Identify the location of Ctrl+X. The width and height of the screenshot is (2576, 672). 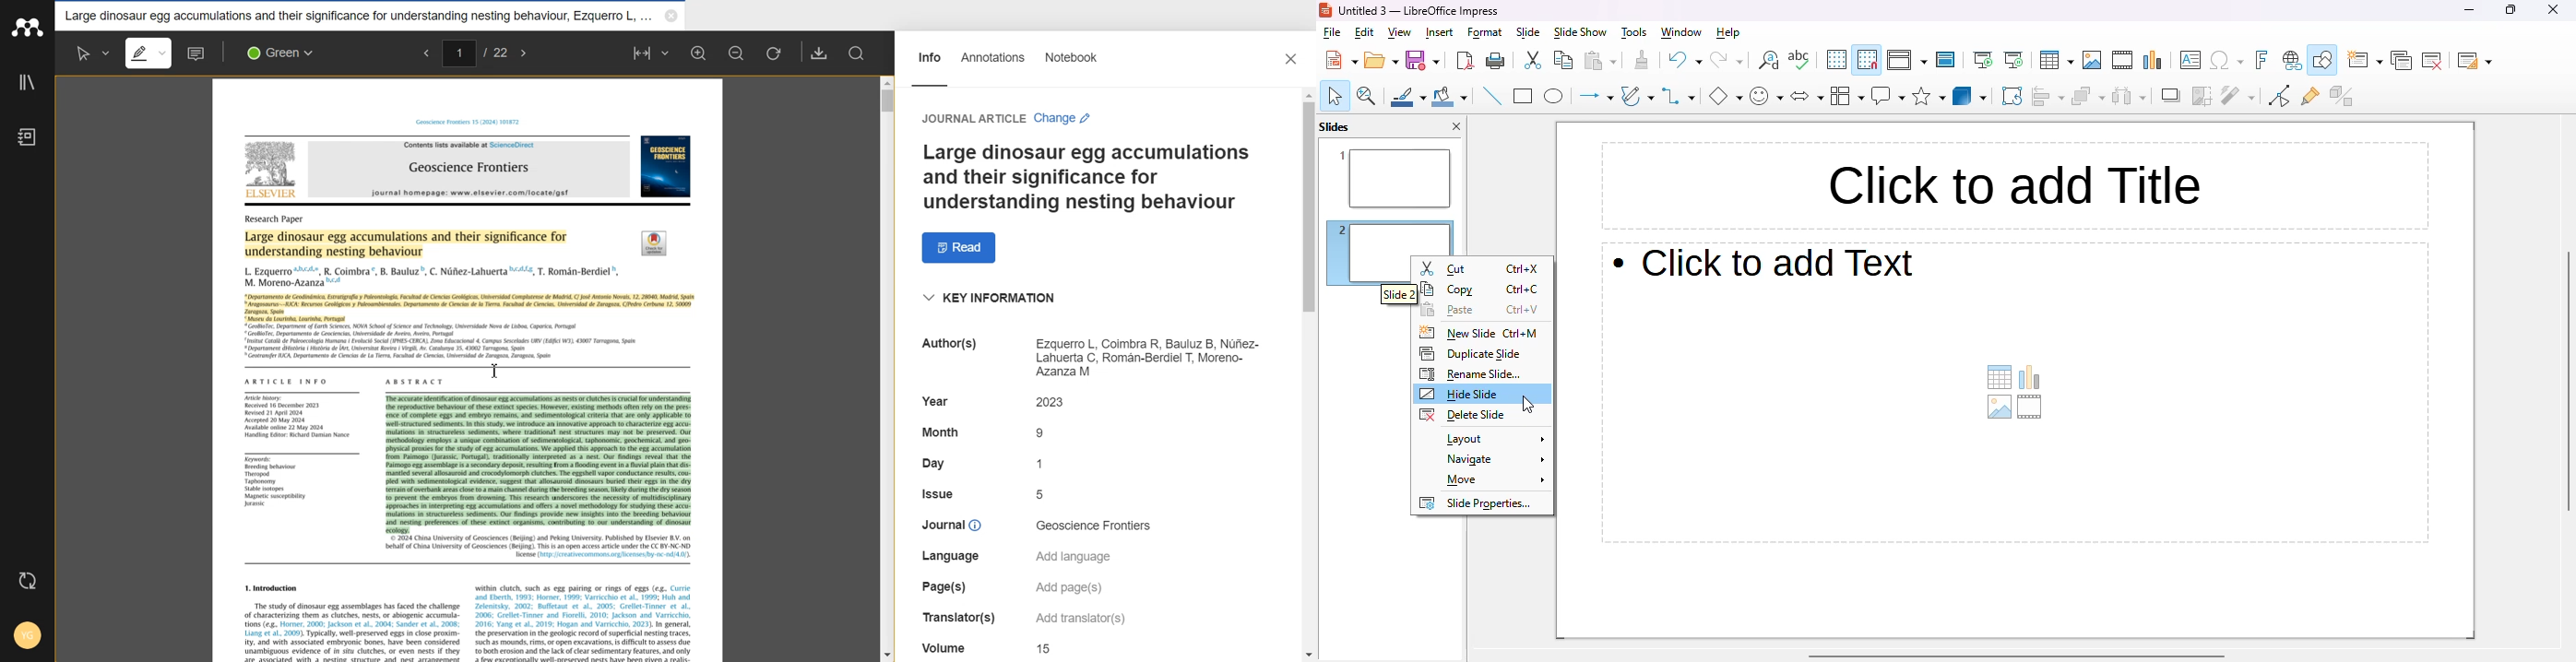
(1523, 268).